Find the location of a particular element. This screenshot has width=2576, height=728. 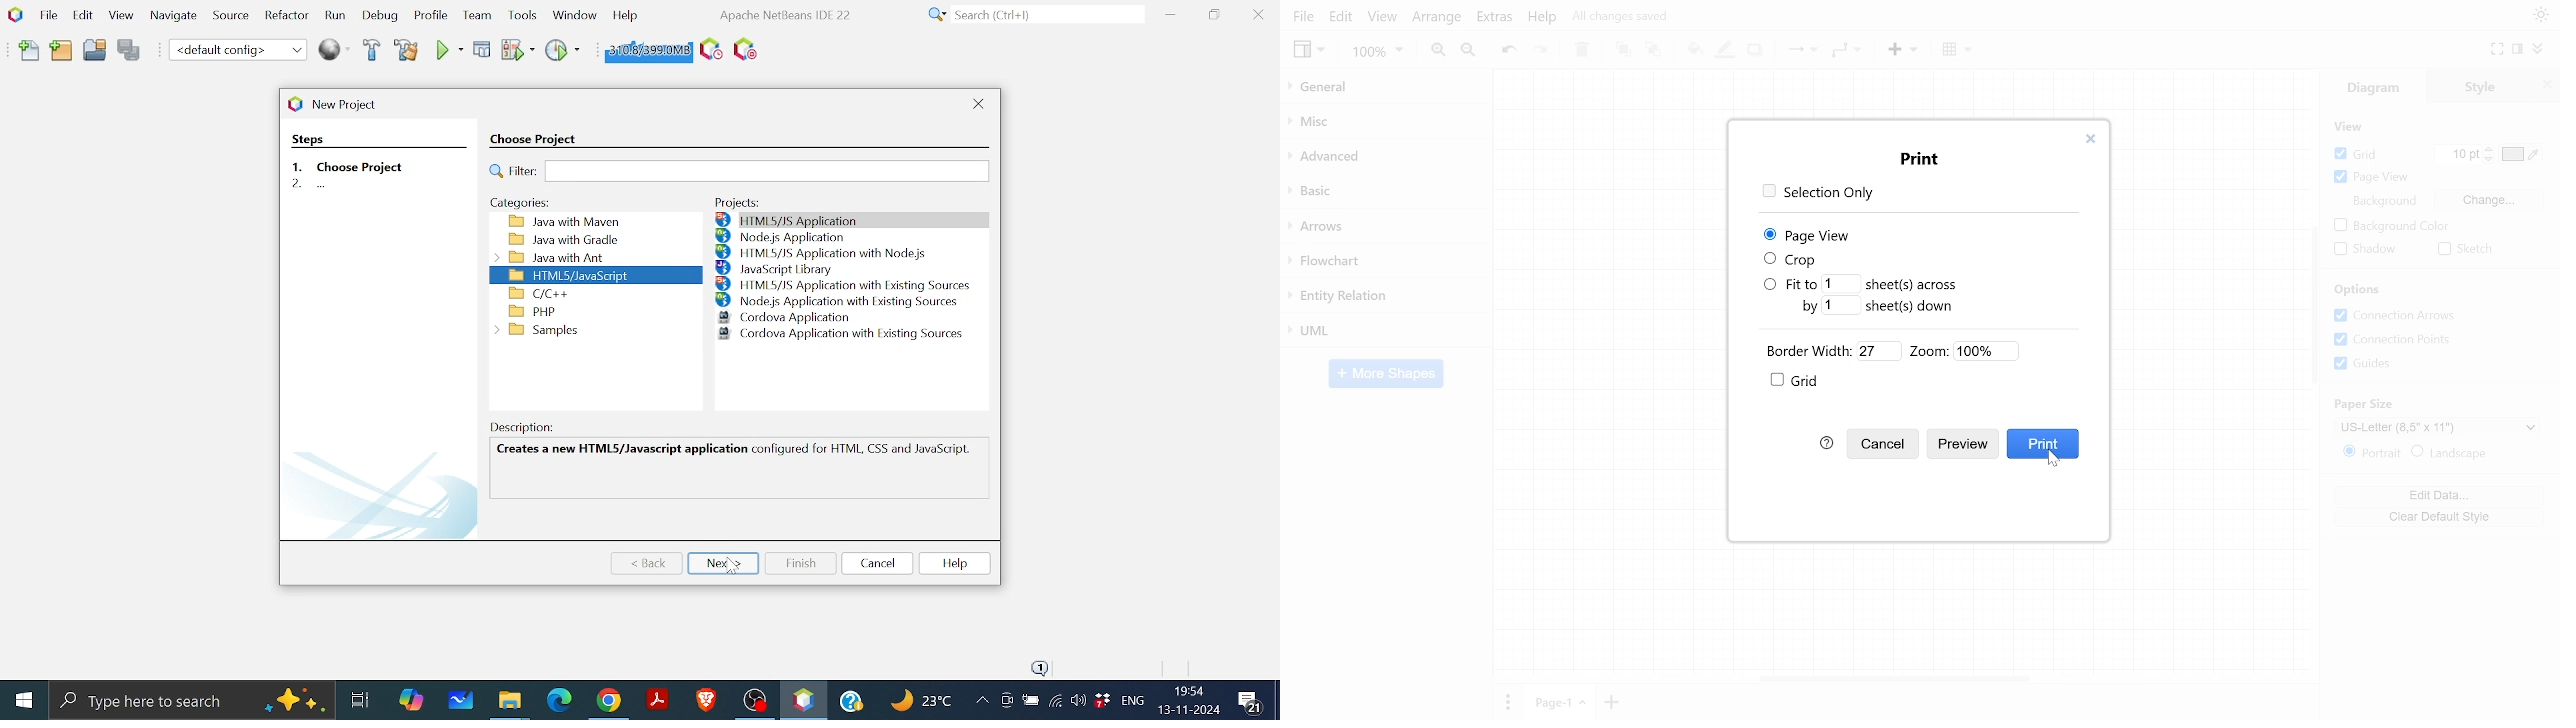

Zoom out is located at coordinates (1469, 51).